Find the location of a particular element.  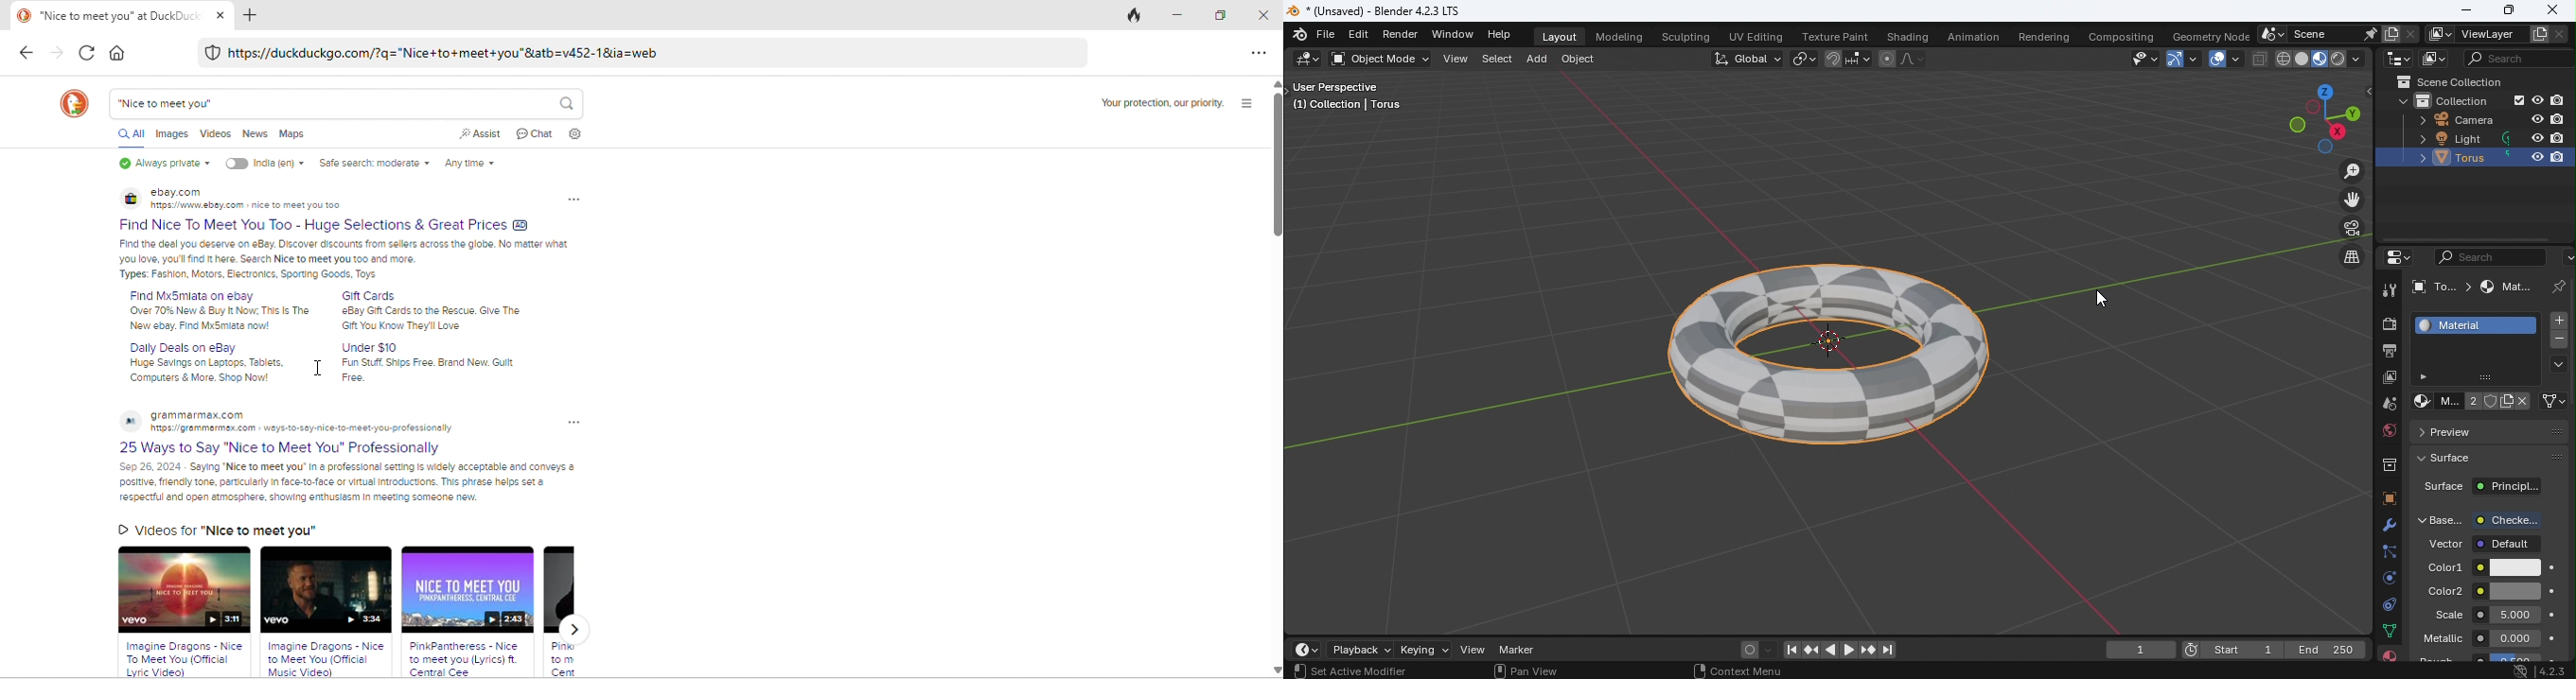

Hide in viewpoint is located at coordinates (2537, 139).